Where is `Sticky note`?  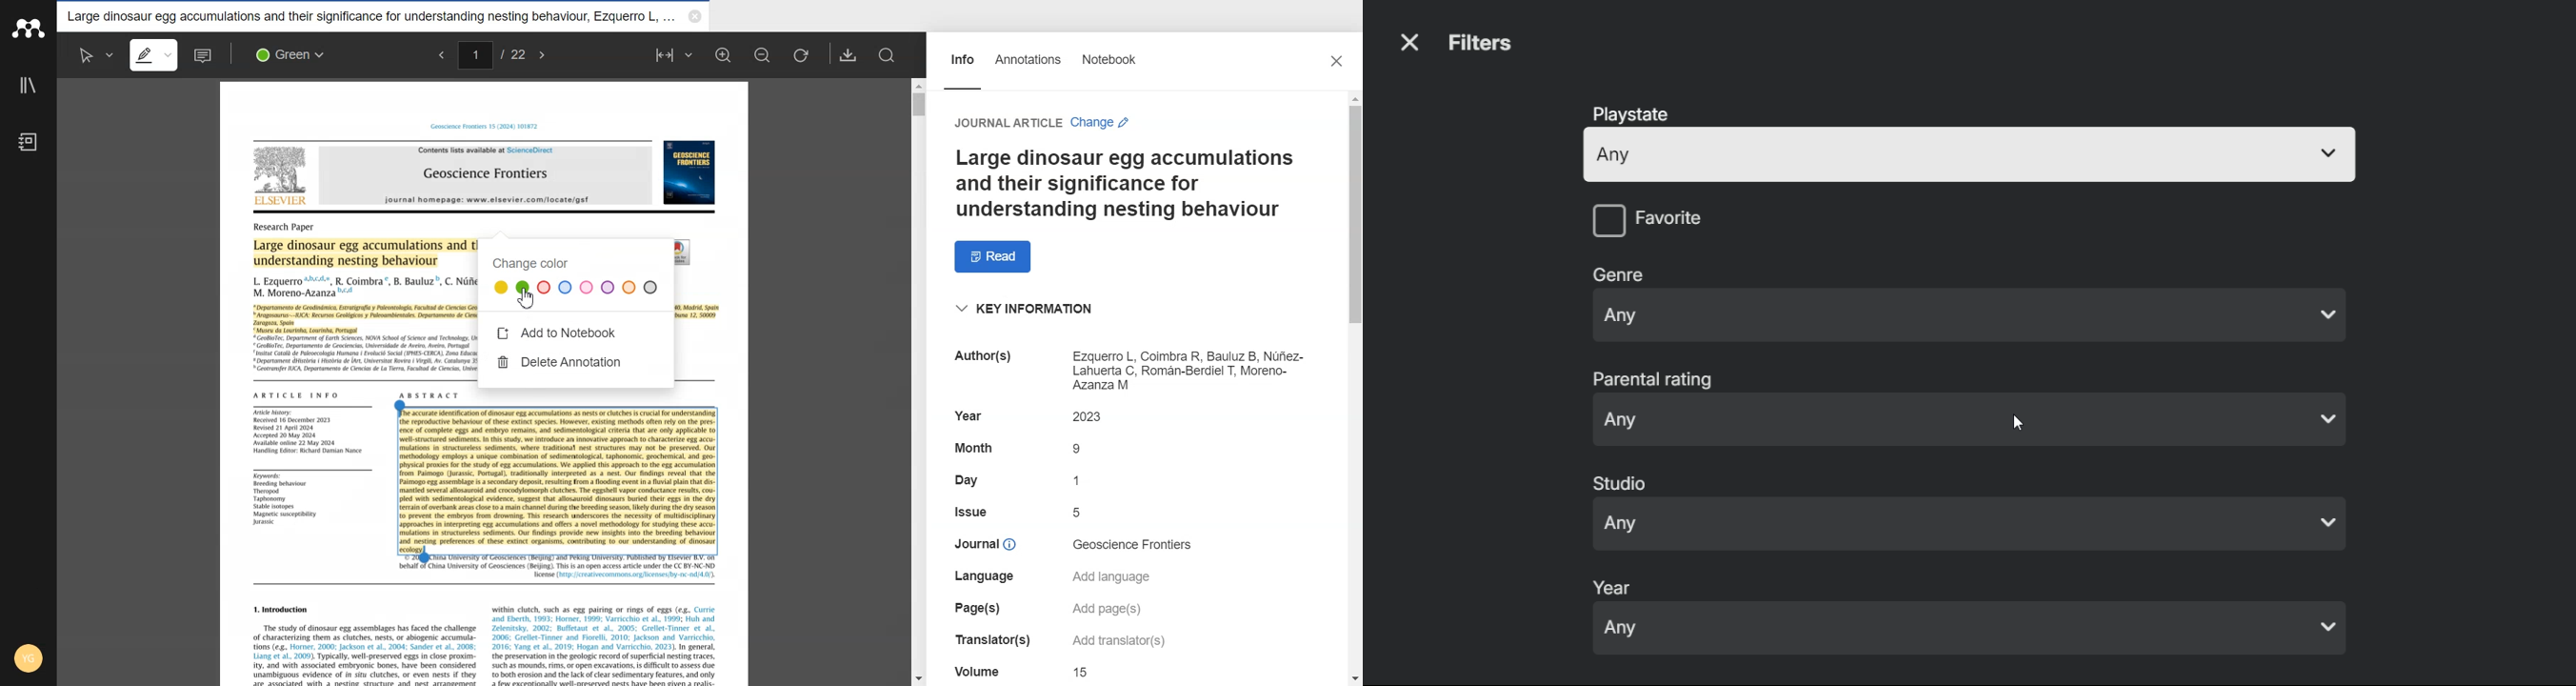
Sticky note is located at coordinates (204, 55).